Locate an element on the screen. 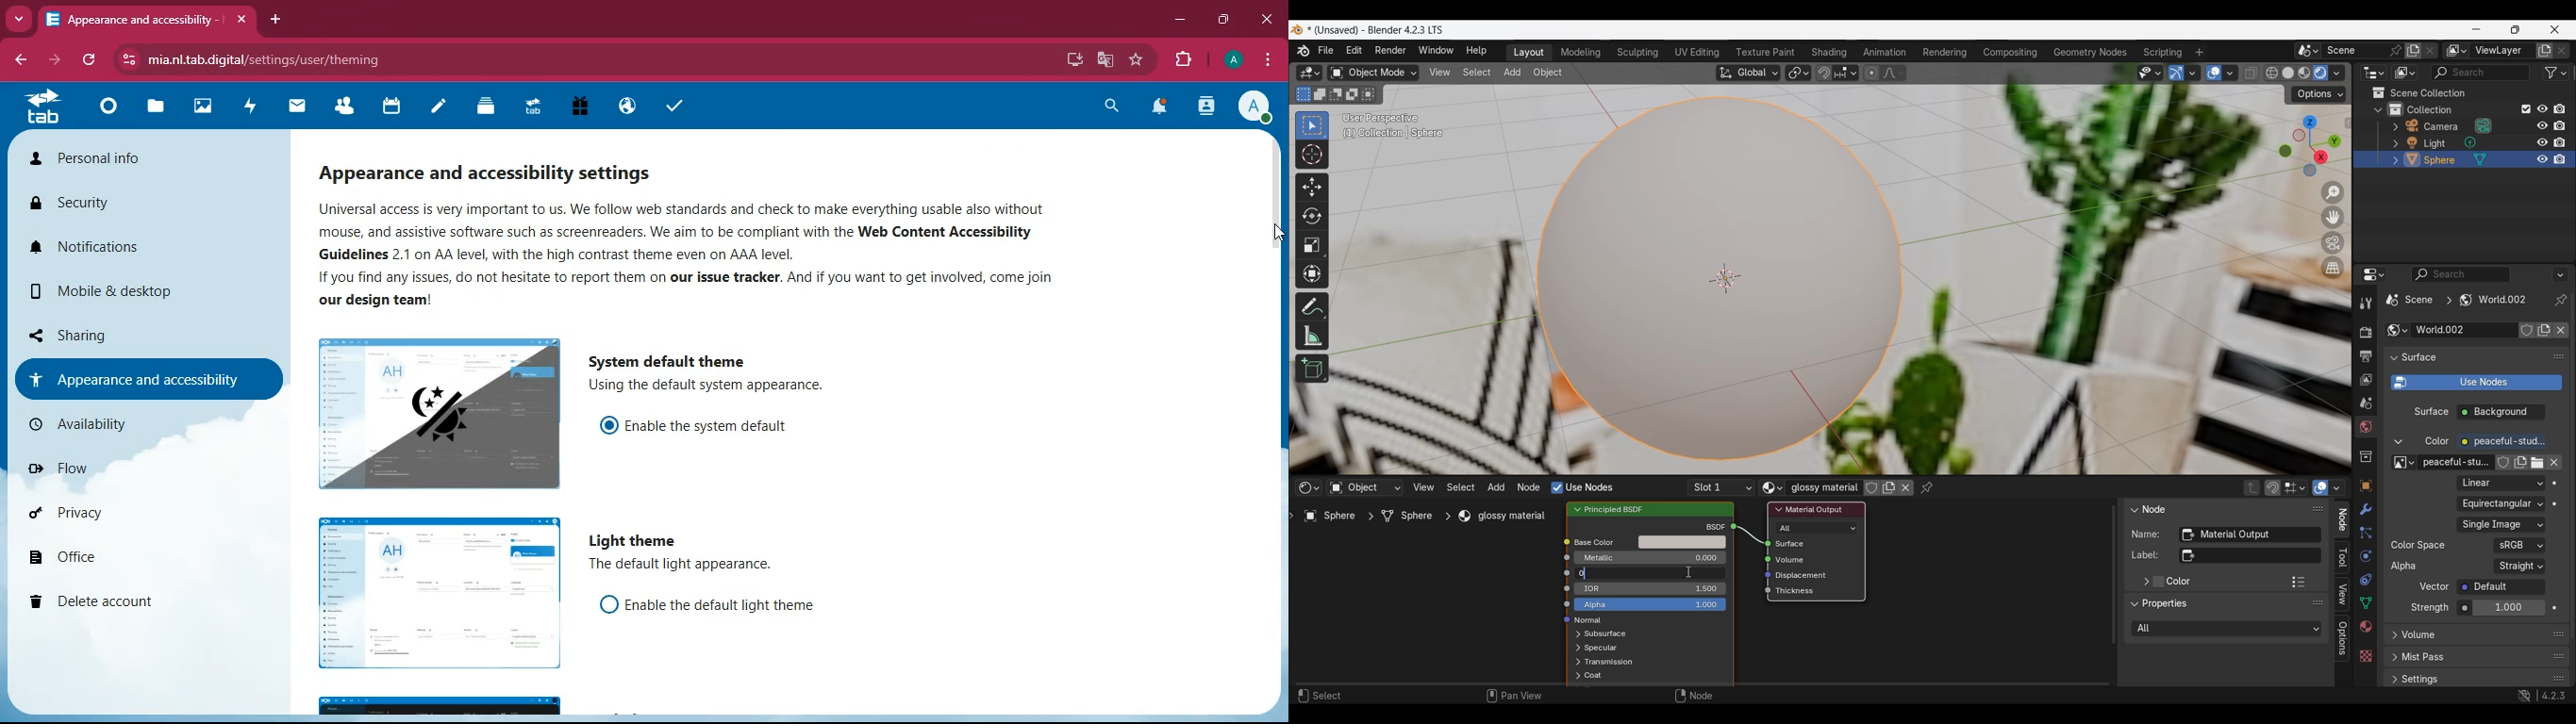 This screenshot has height=728, width=2576. Type of data to take shader from is located at coordinates (1365, 487).